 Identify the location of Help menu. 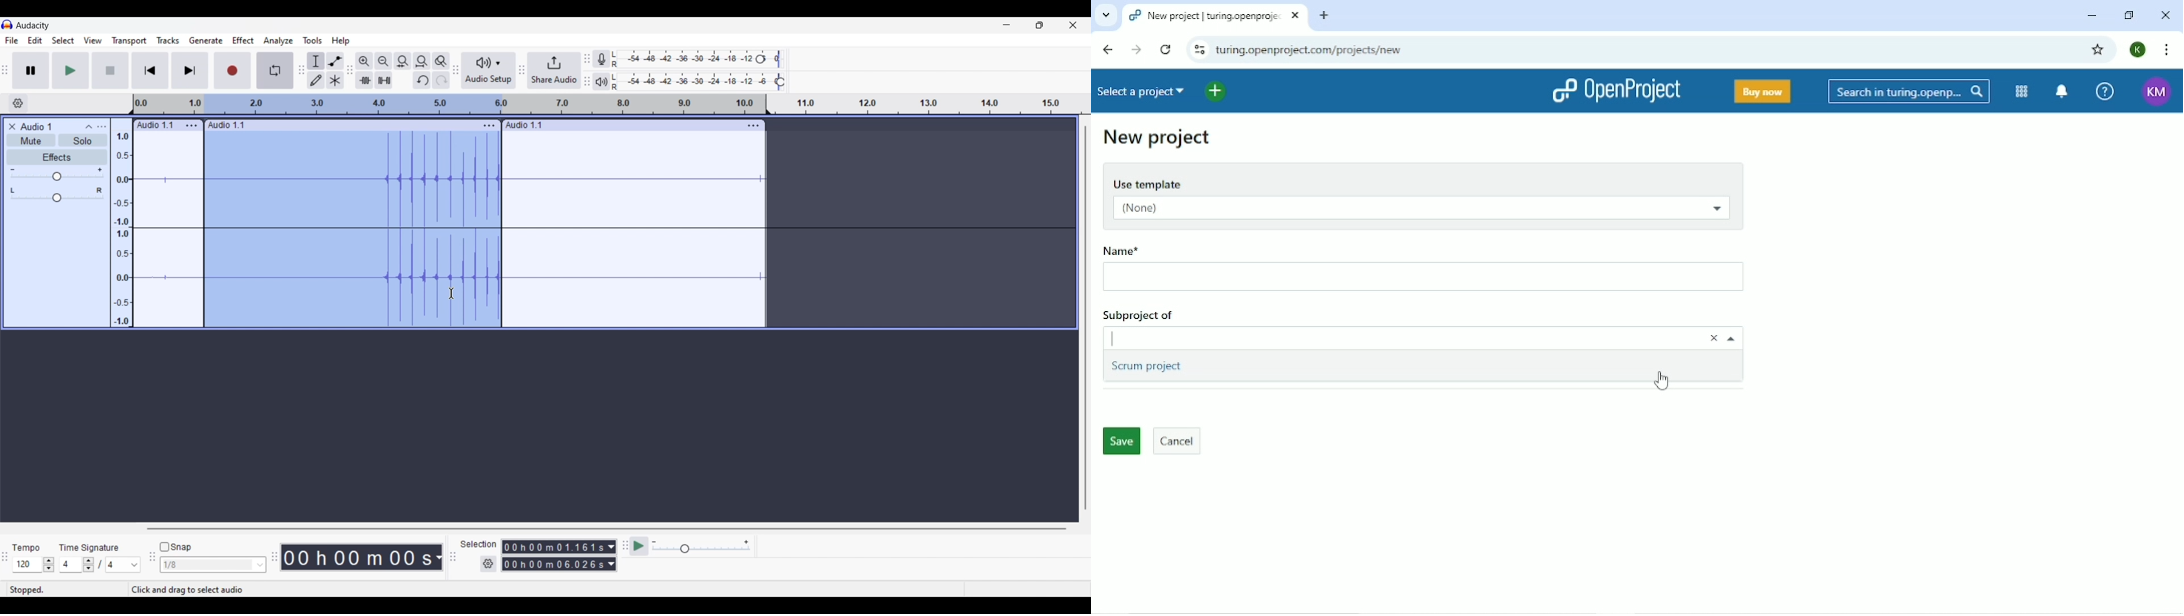
(340, 40).